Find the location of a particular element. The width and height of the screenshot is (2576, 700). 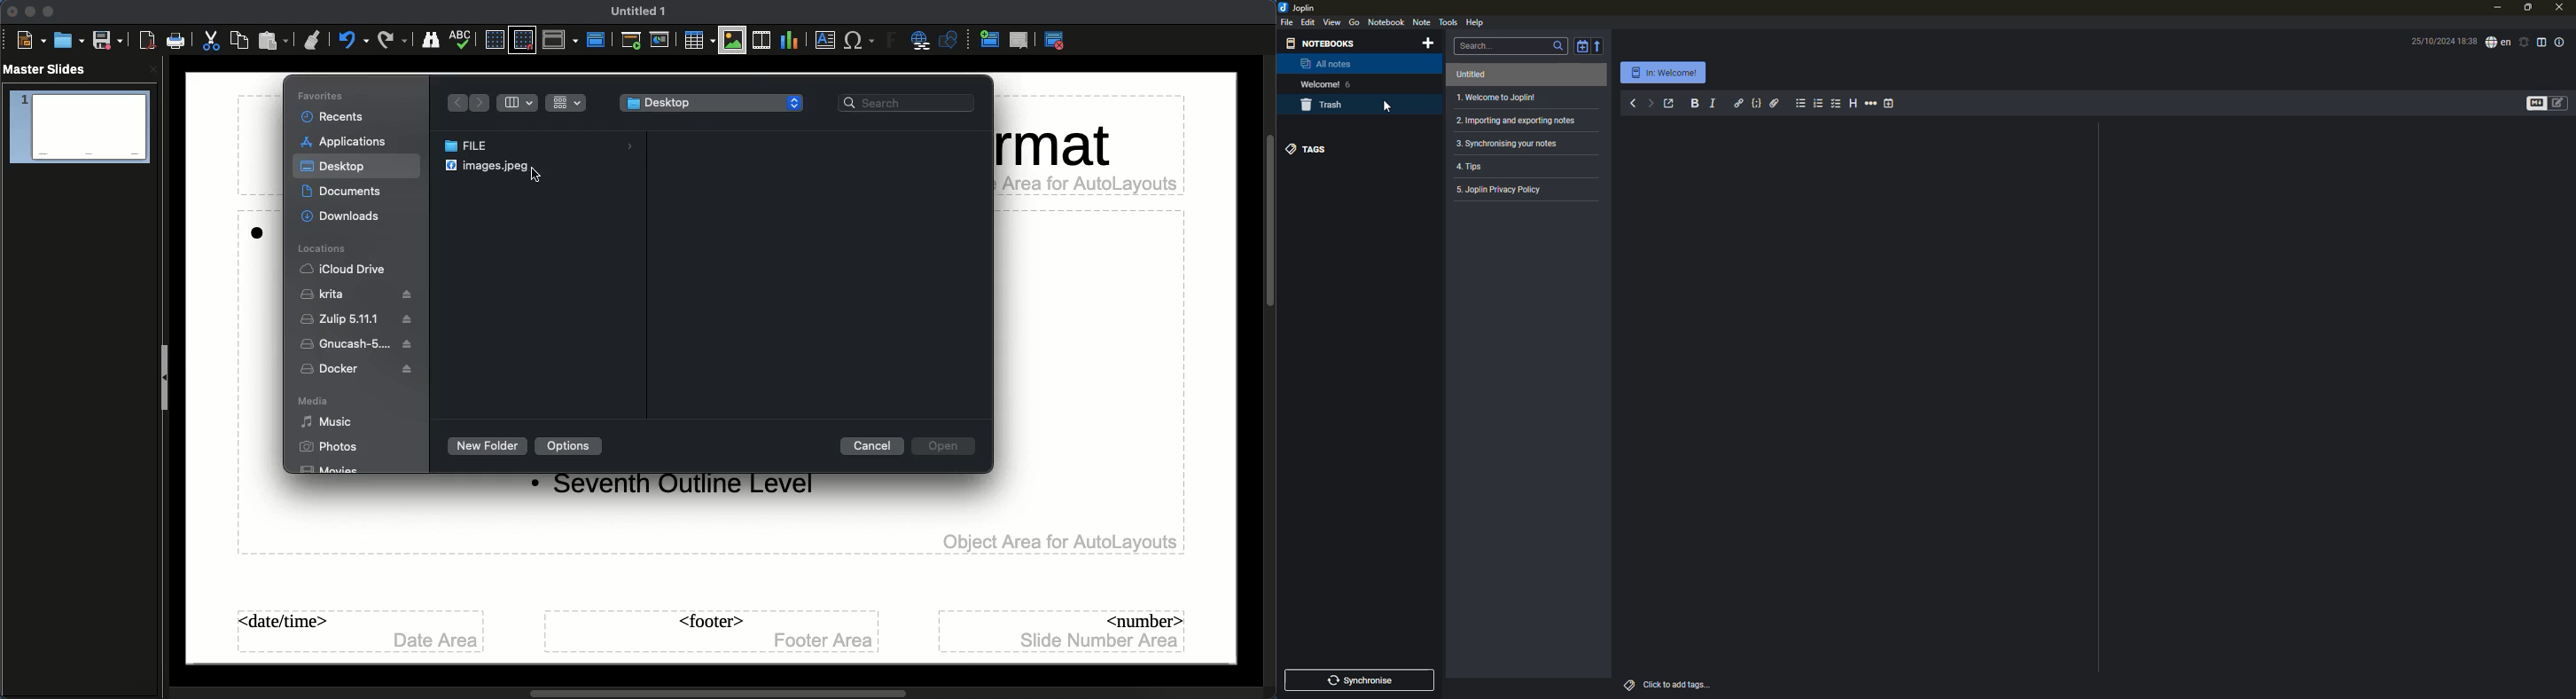

toggle editors is located at coordinates (2531, 103).